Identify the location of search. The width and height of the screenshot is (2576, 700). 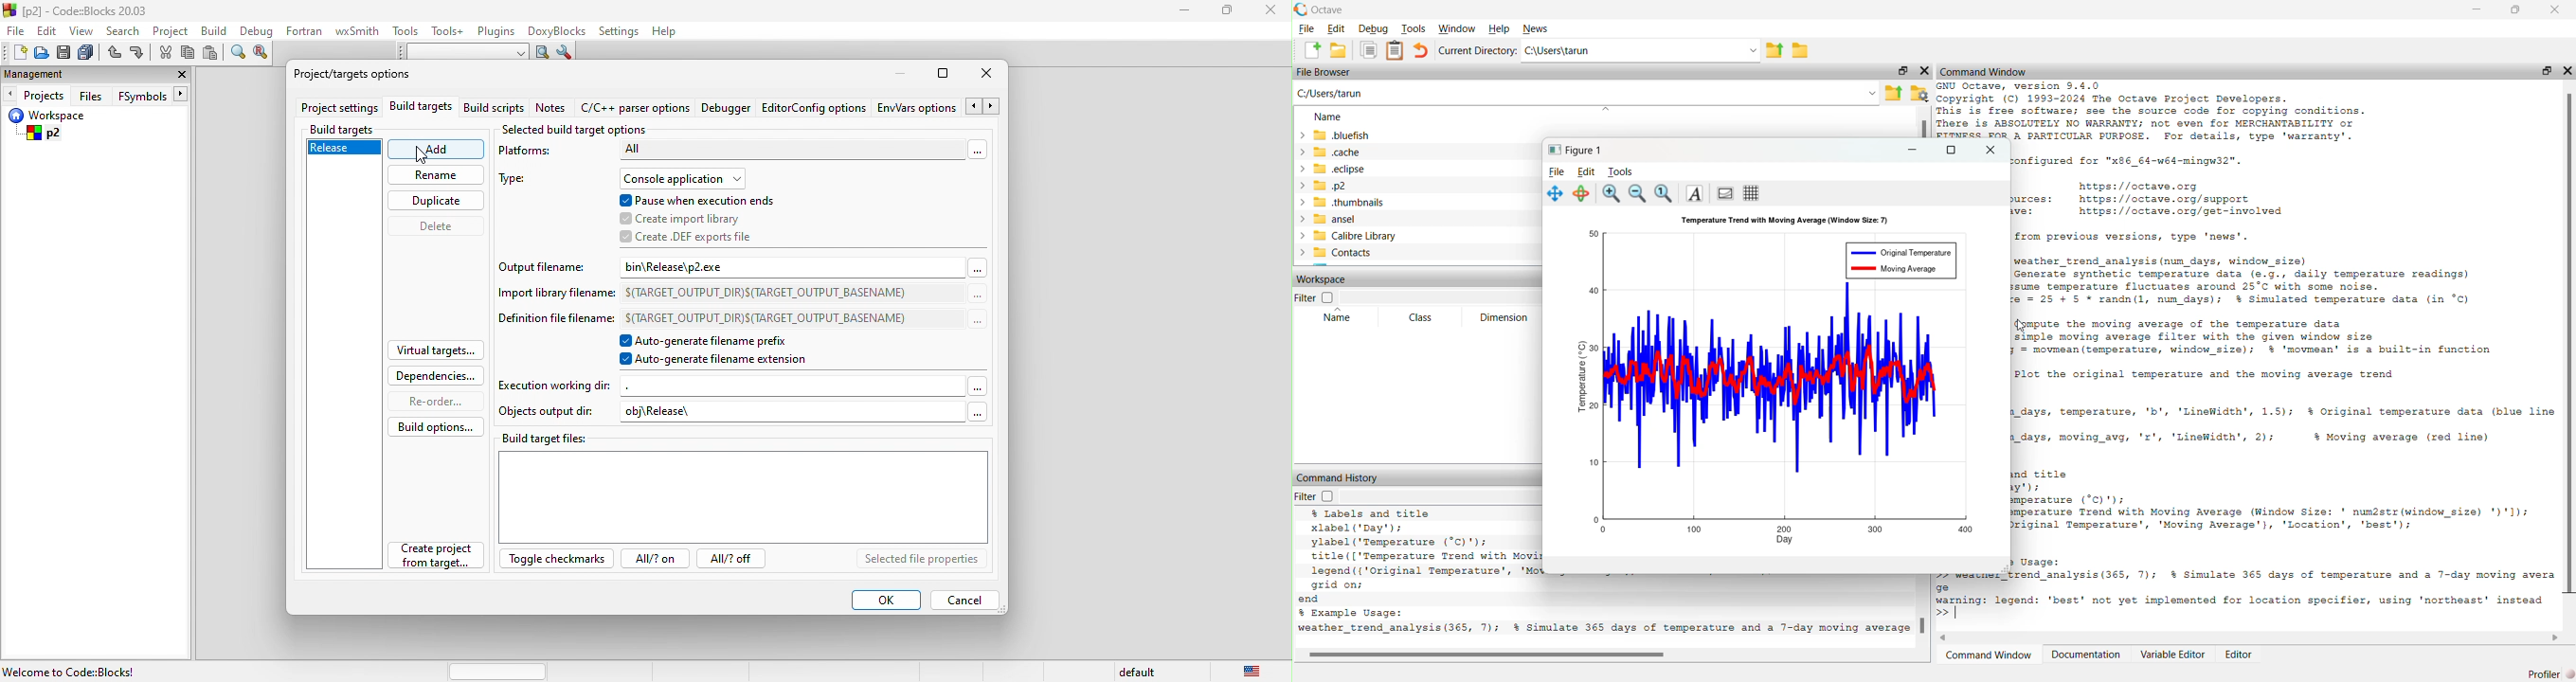
(124, 30).